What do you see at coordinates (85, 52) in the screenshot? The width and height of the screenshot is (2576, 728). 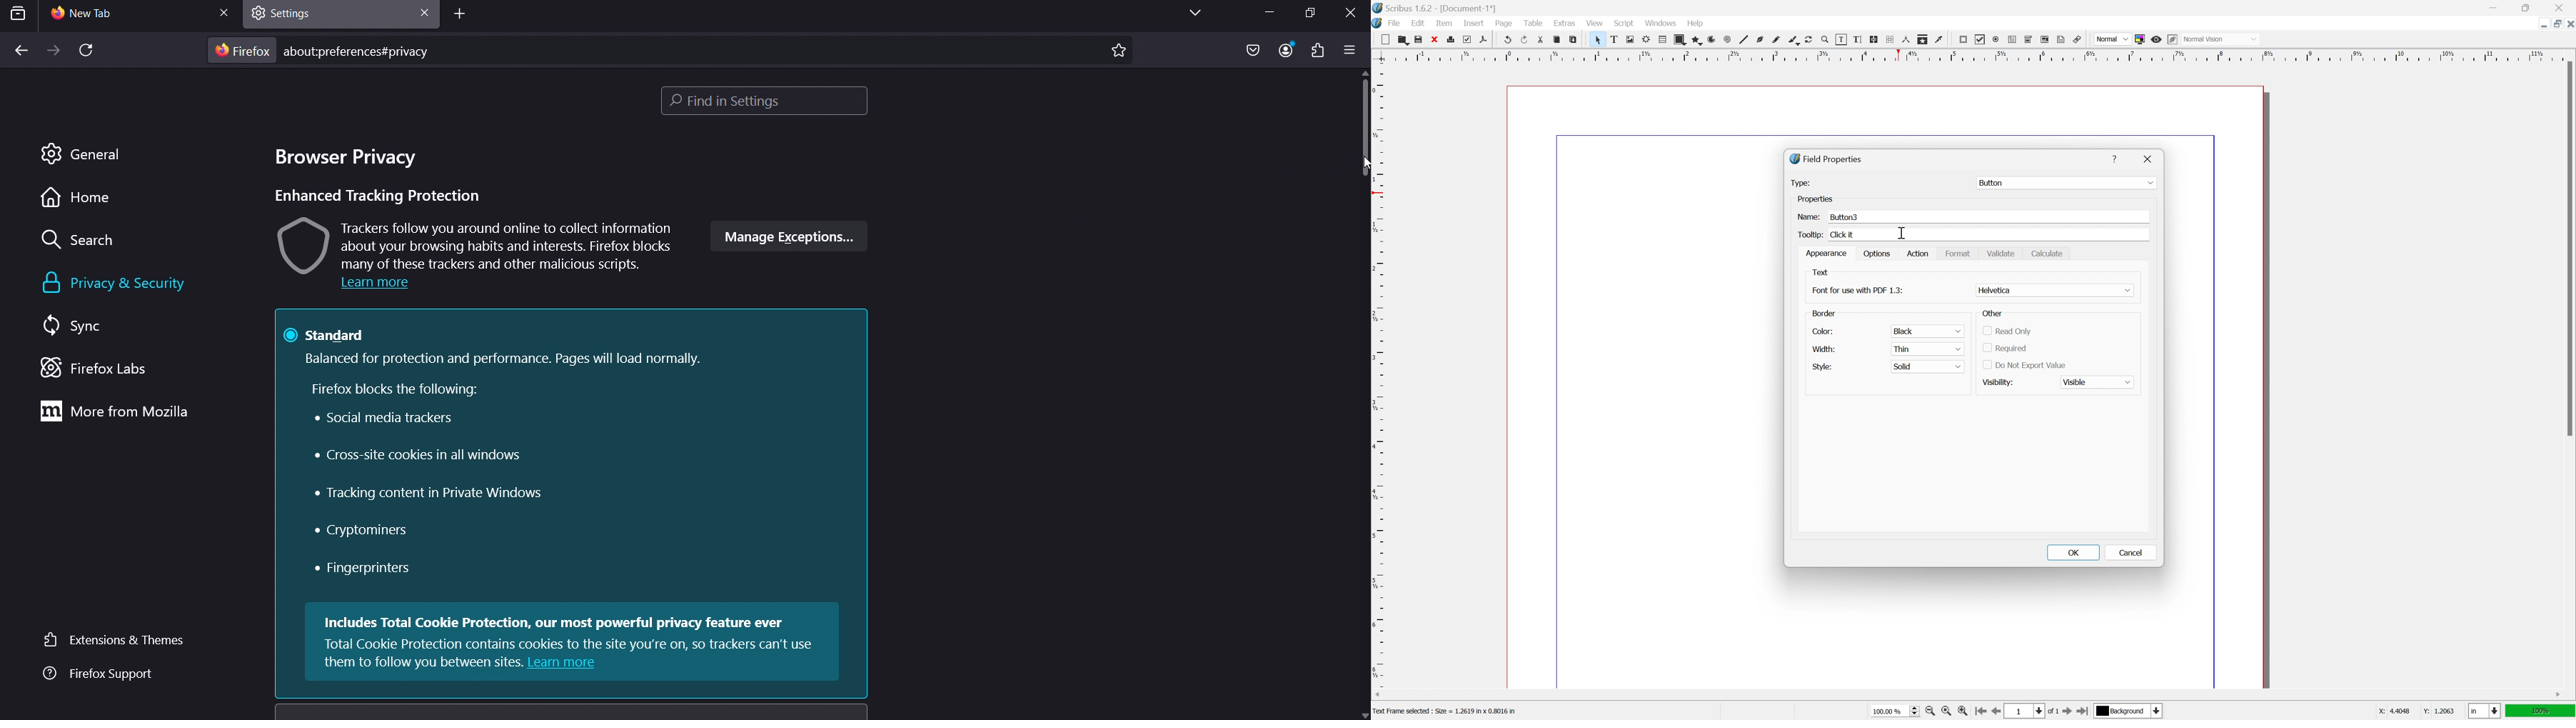 I see `reload page` at bounding box center [85, 52].